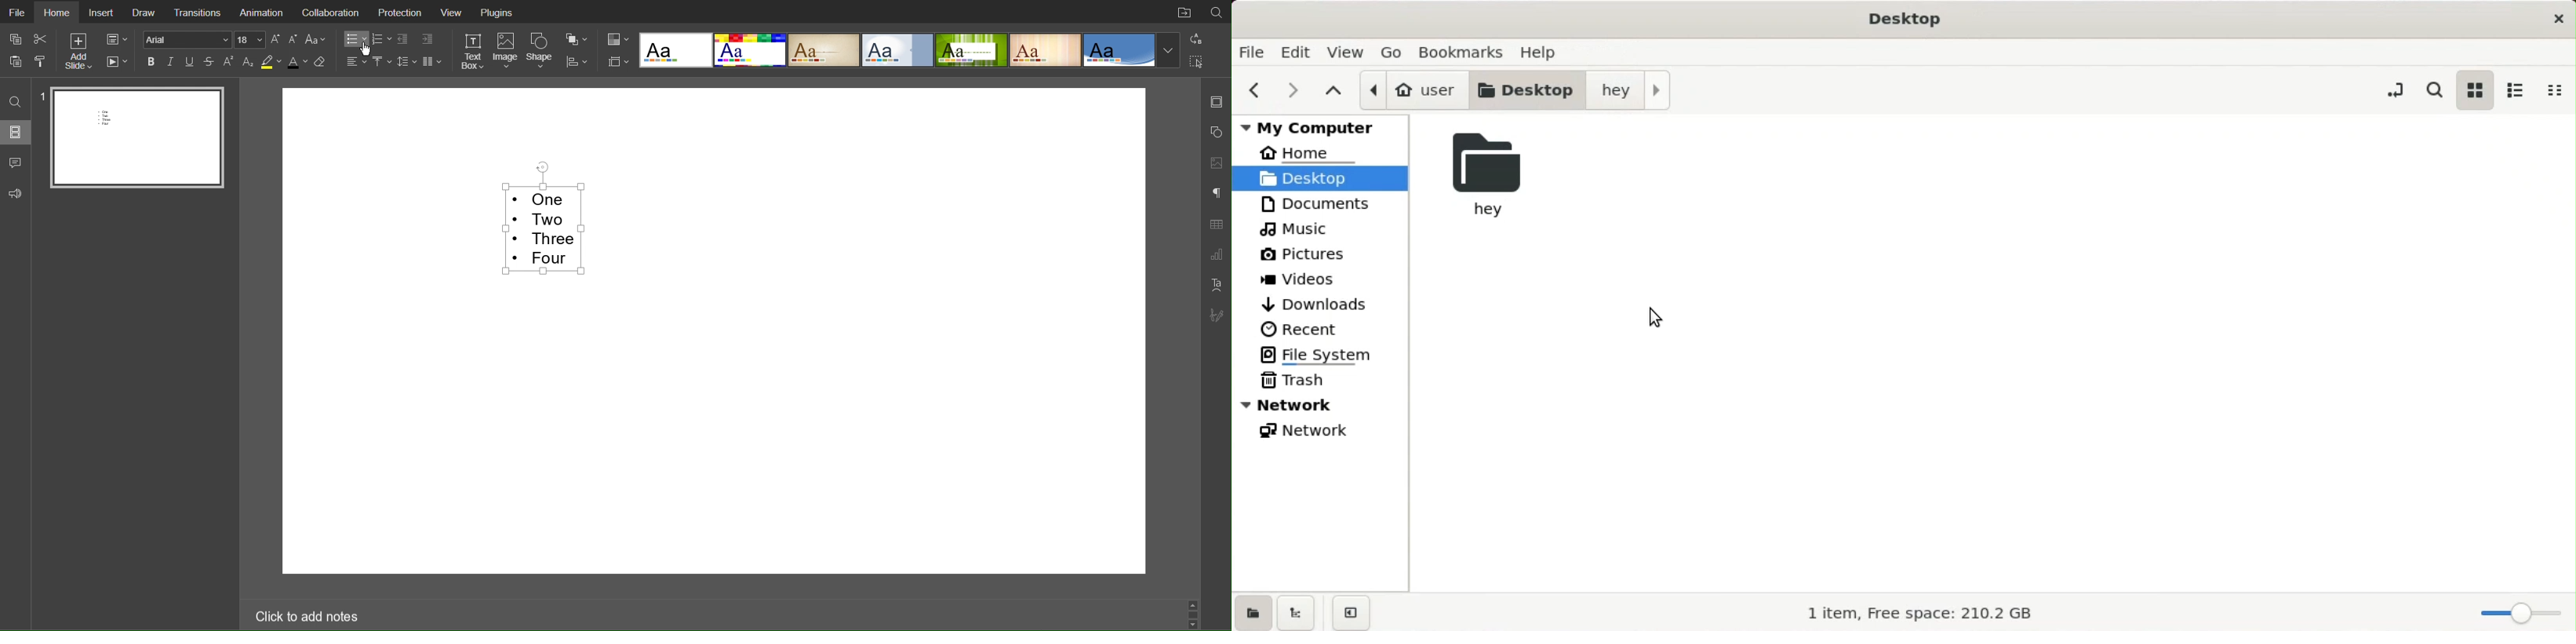 This screenshot has width=2576, height=644. Describe the element at coordinates (1414, 89) in the screenshot. I see `user` at that location.